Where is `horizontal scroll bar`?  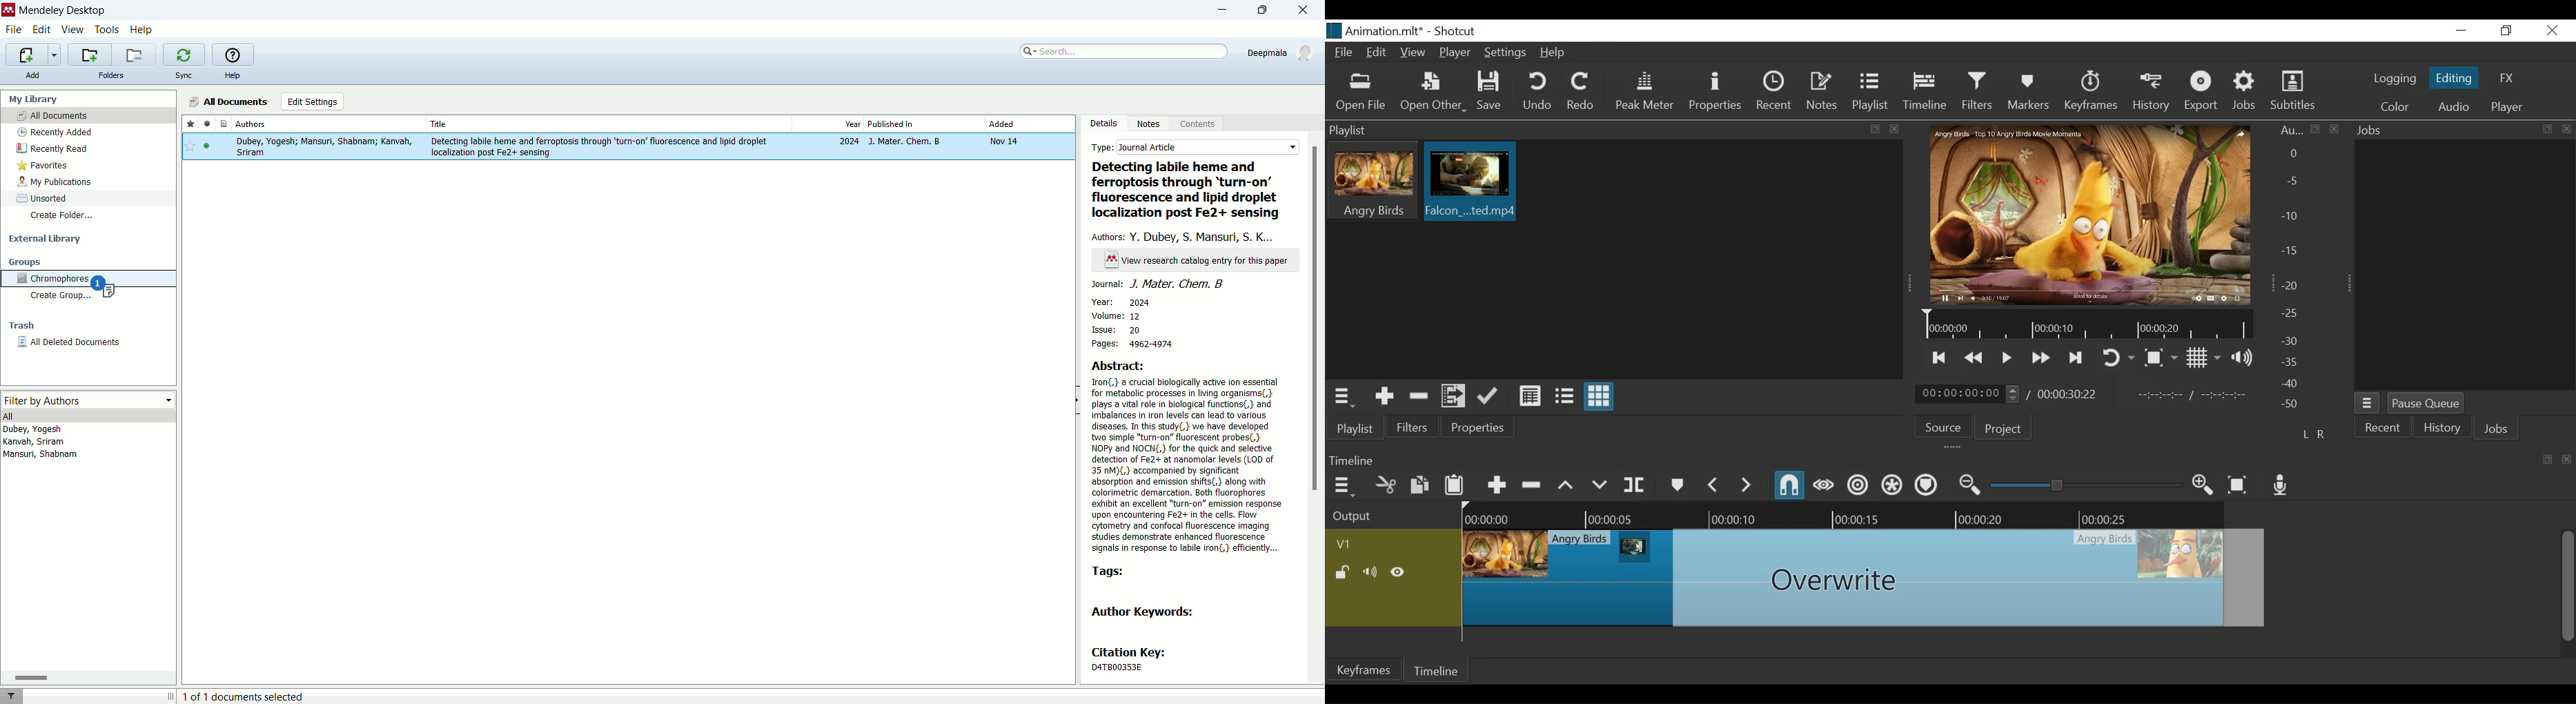
horizontal scroll bar is located at coordinates (88, 678).